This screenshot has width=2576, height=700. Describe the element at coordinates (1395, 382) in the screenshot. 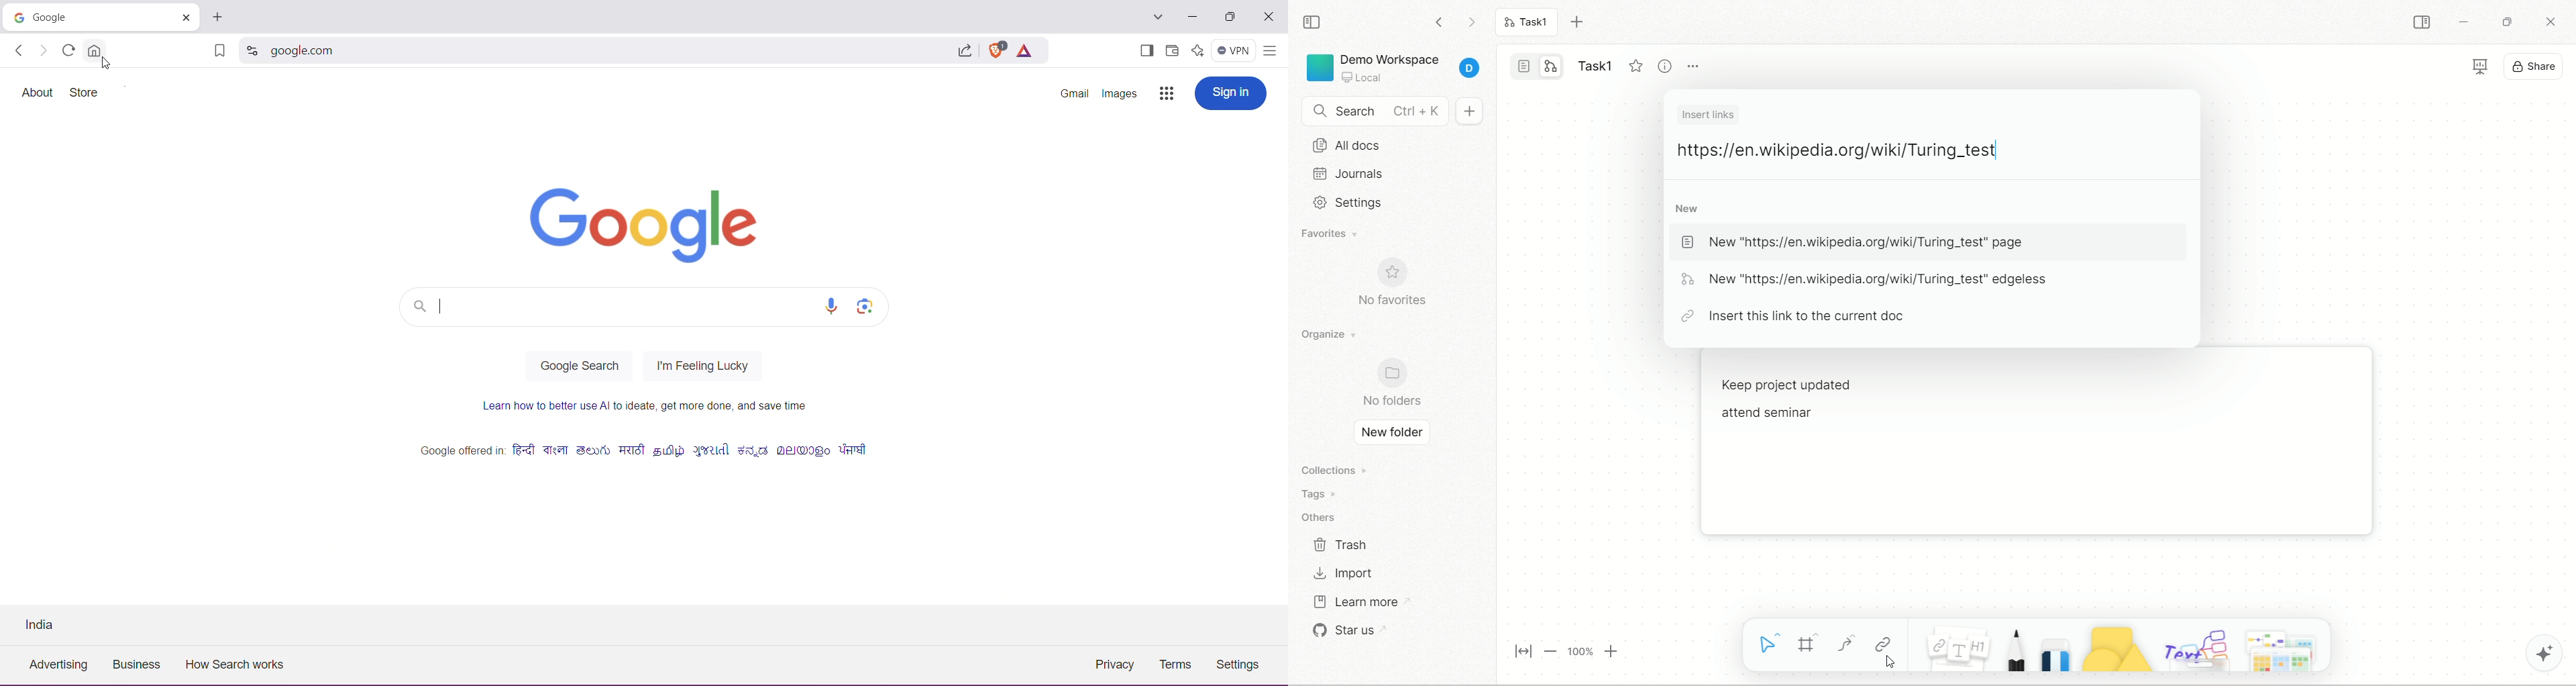

I see `no folders` at that location.